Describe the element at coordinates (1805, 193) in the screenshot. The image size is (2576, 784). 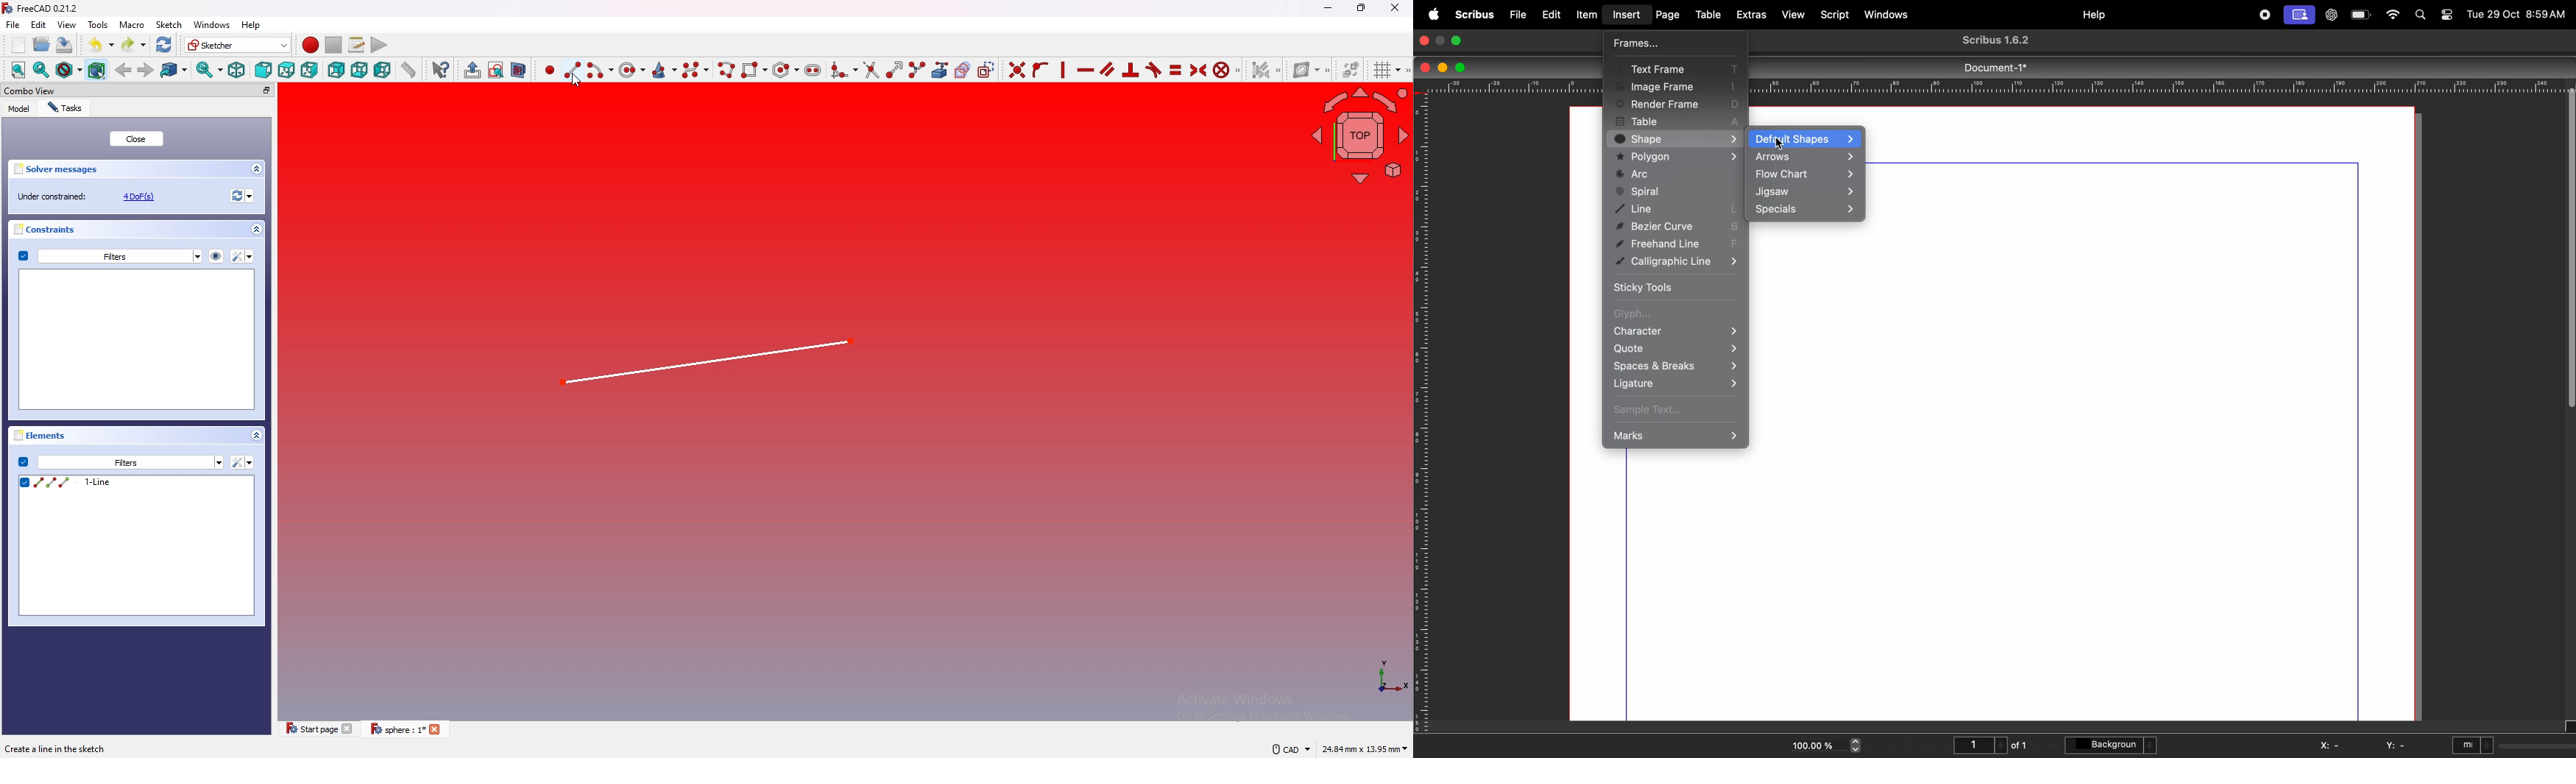
I see `jigsaw` at that location.